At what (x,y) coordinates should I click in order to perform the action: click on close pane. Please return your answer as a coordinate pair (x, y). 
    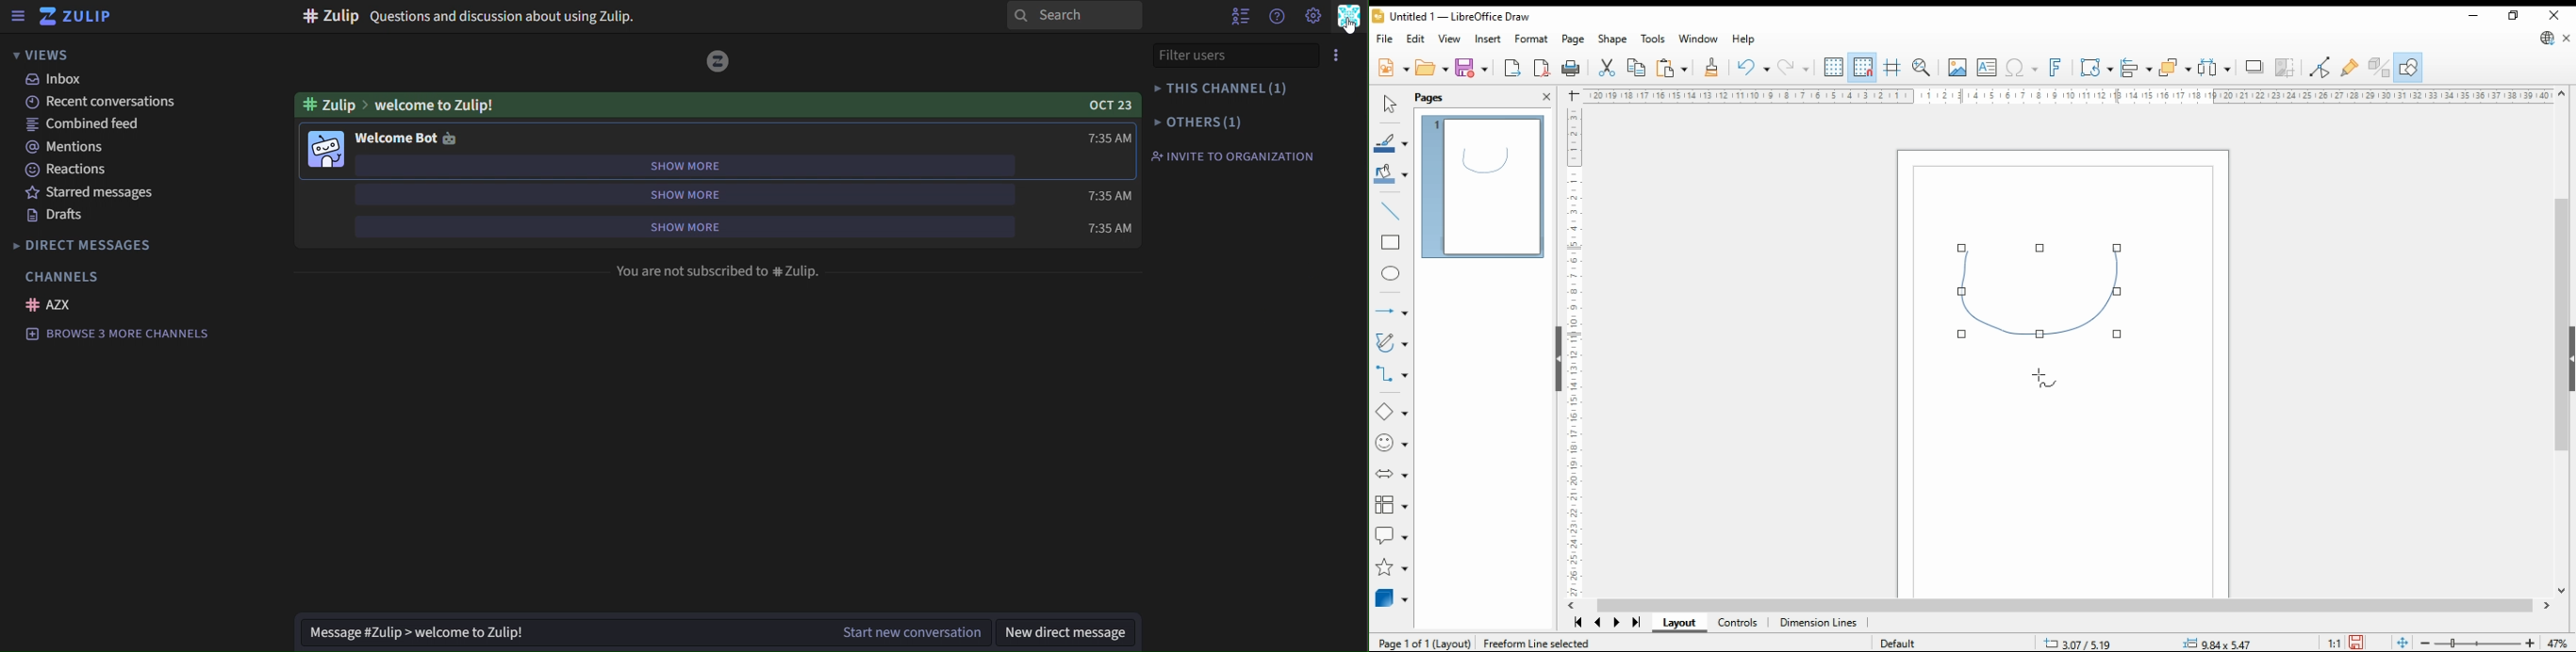
    Looking at the image, I should click on (1544, 97).